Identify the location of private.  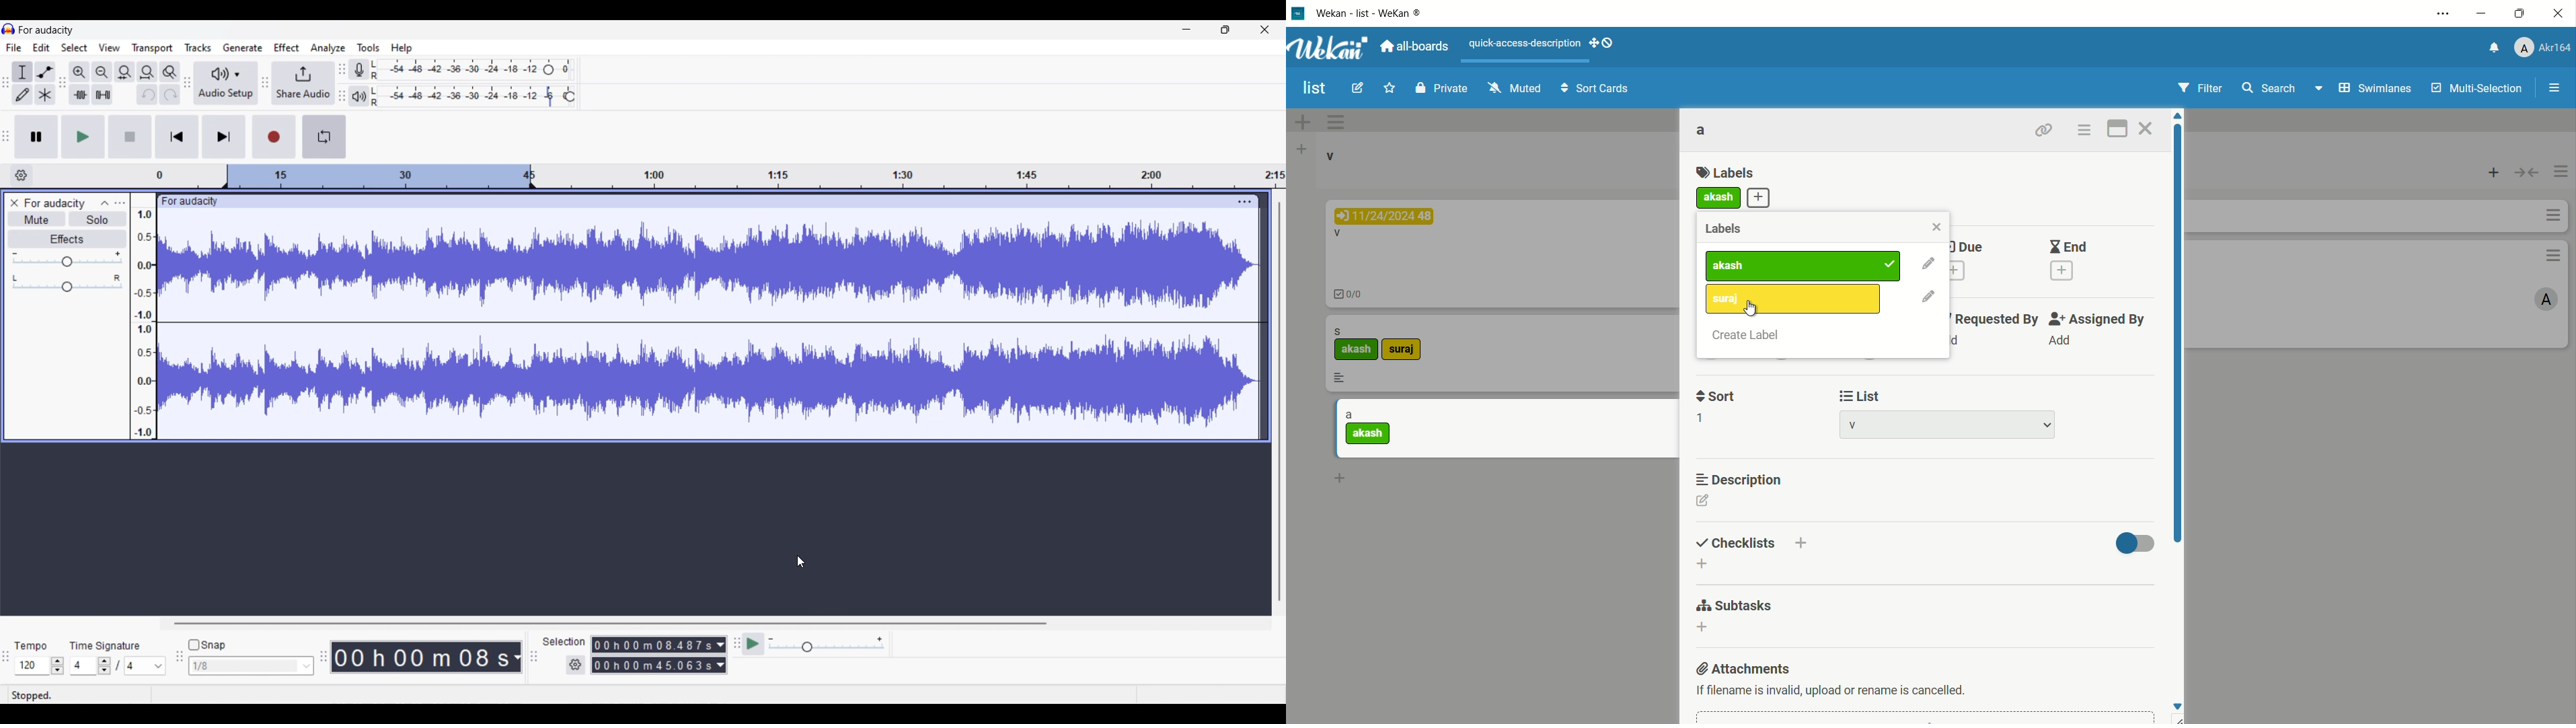
(1439, 90).